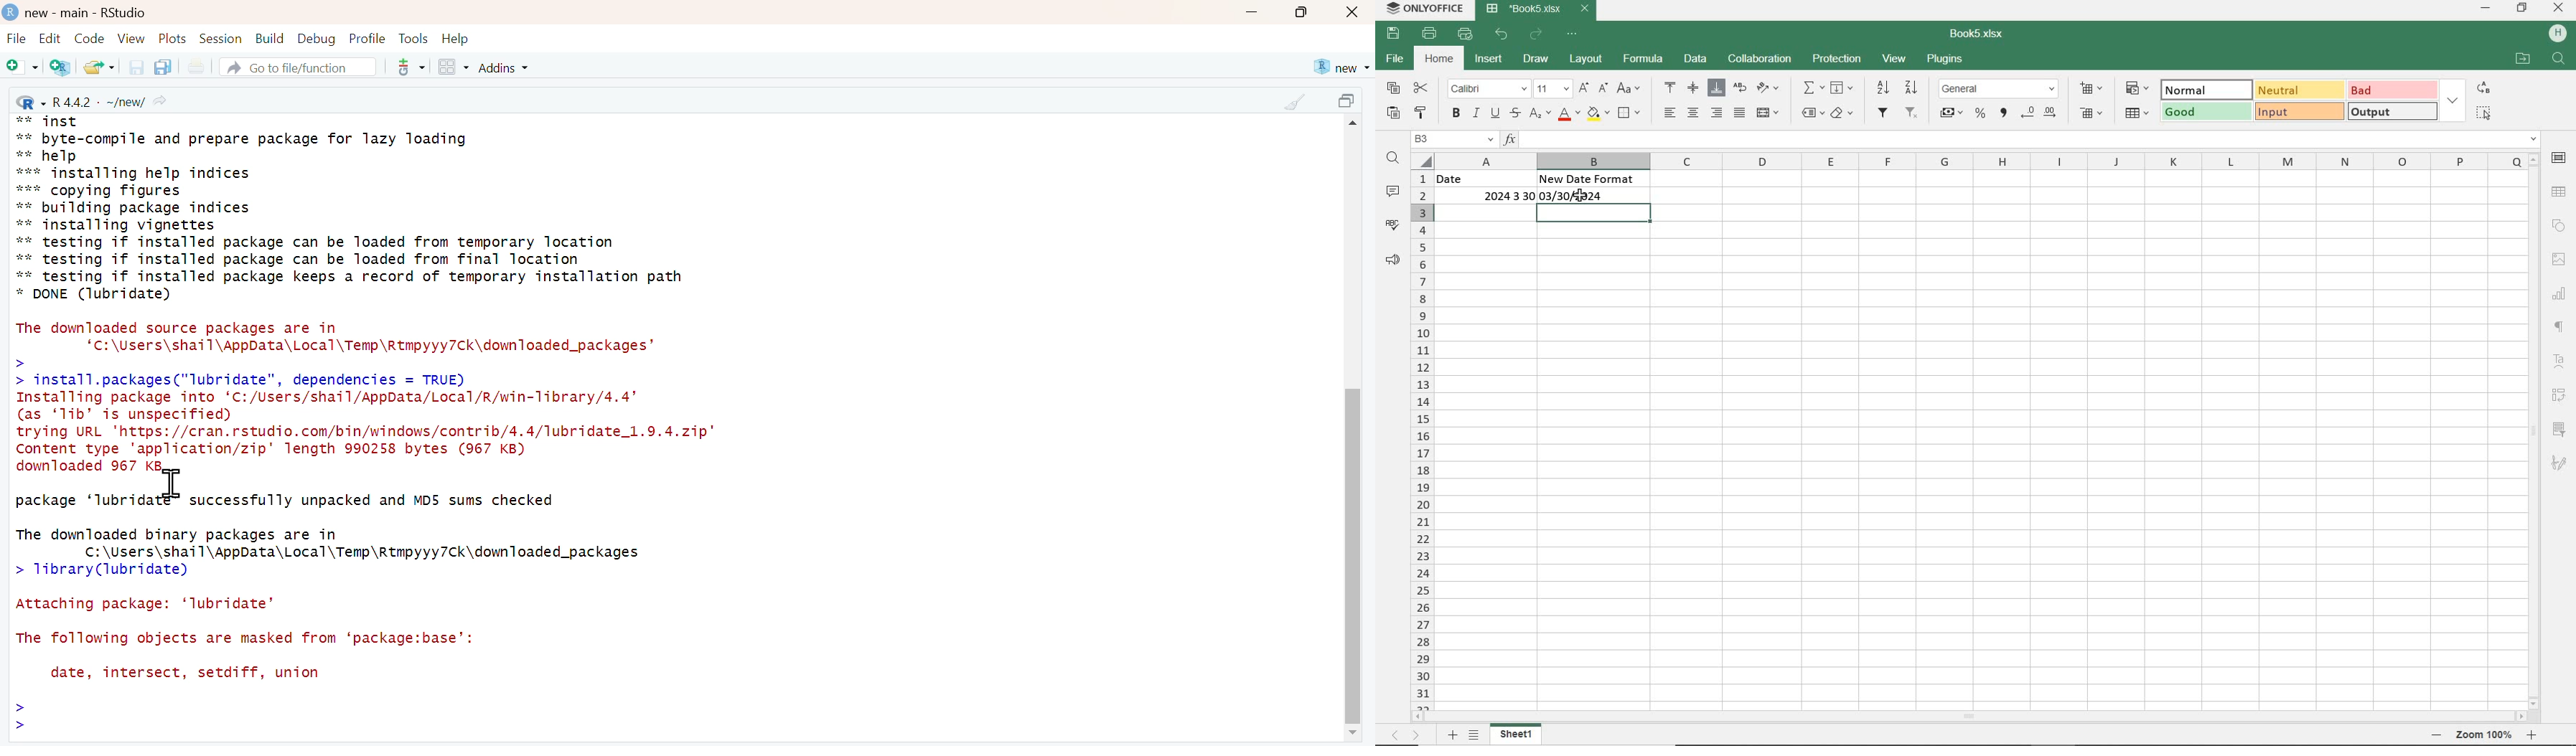 The image size is (2576, 756). What do you see at coordinates (1882, 88) in the screenshot?
I see `SORT ASCENDING` at bounding box center [1882, 88].